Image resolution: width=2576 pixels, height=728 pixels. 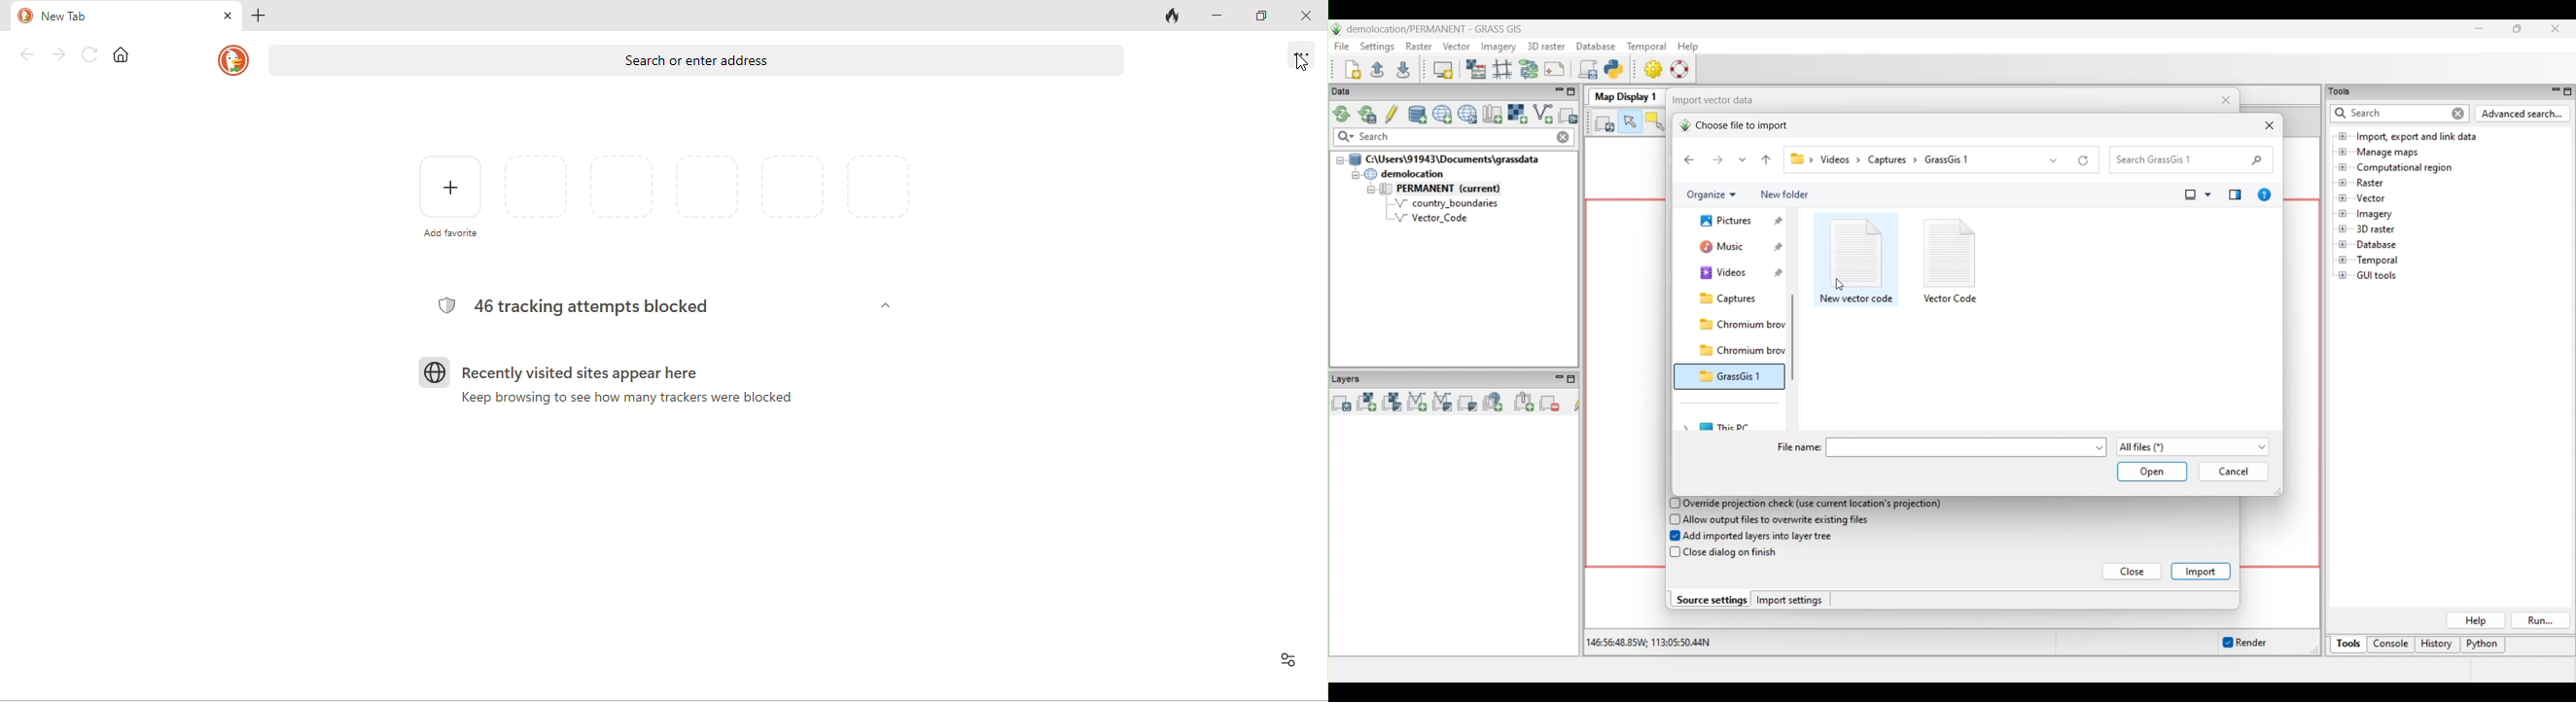 I want to click on 46 tracking attempts blocked, so click(x=578, y=306).